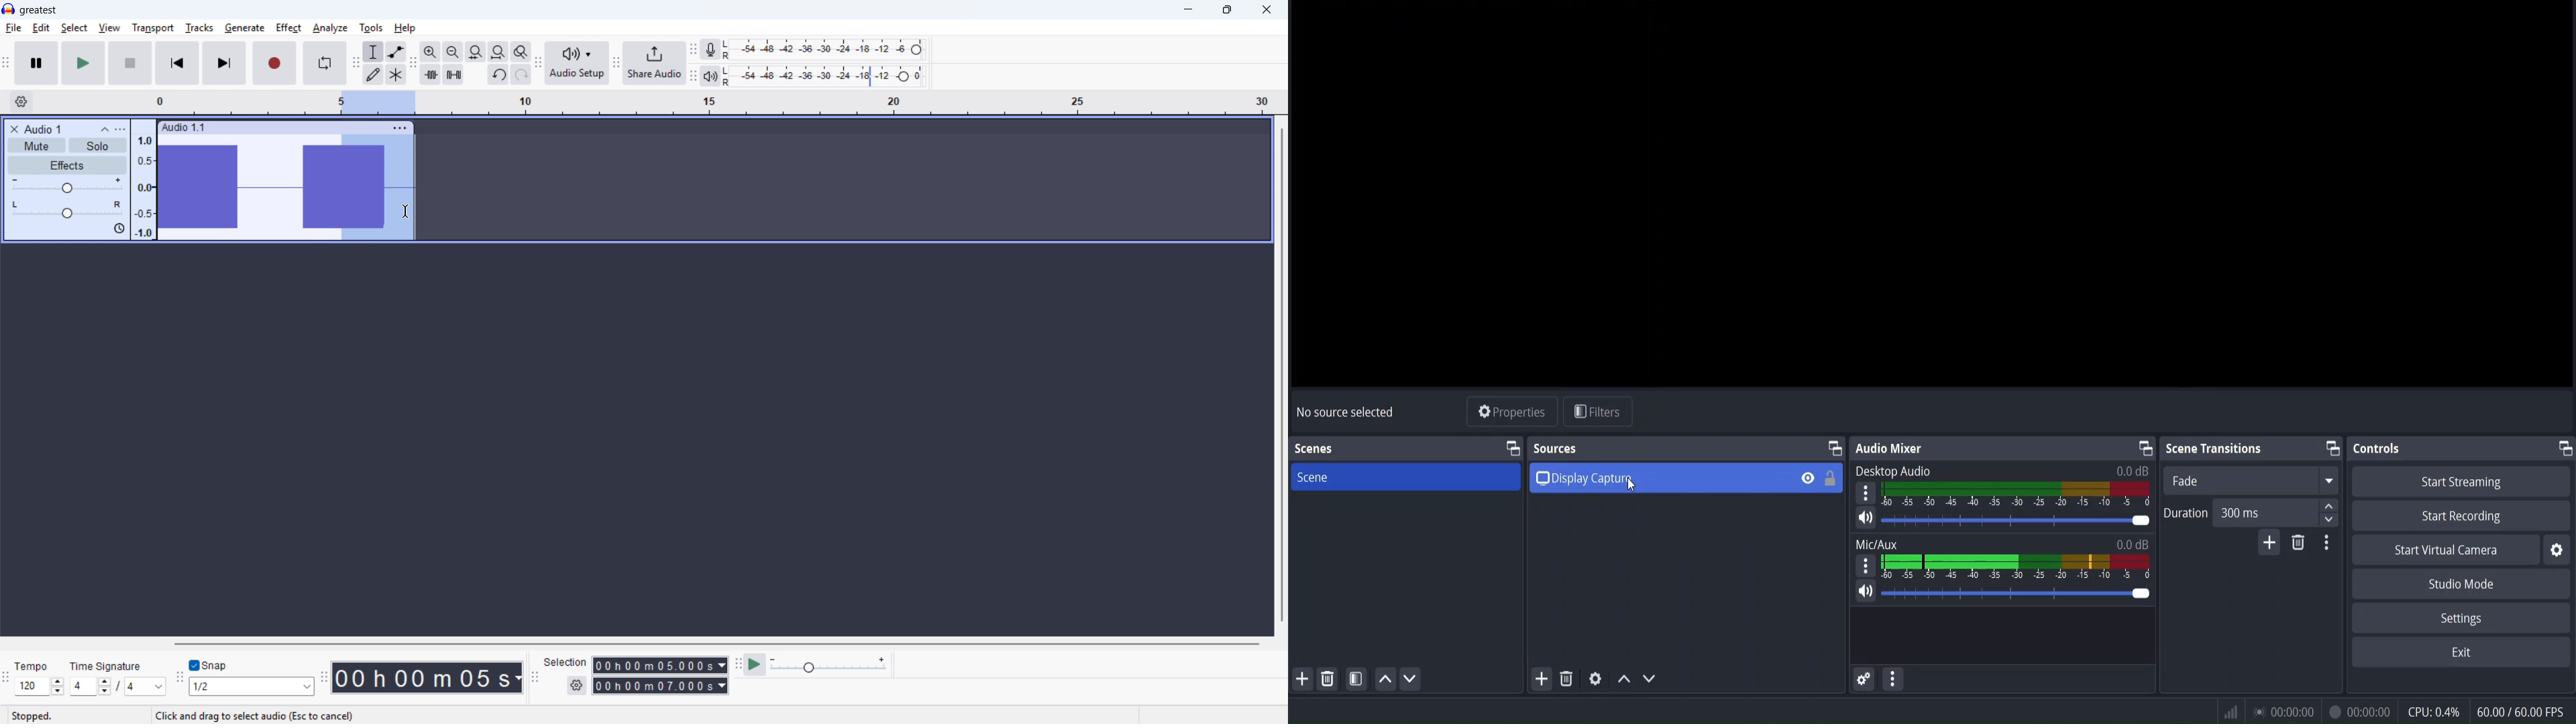  I want to click on sync-lock is on, so click(119, 229).